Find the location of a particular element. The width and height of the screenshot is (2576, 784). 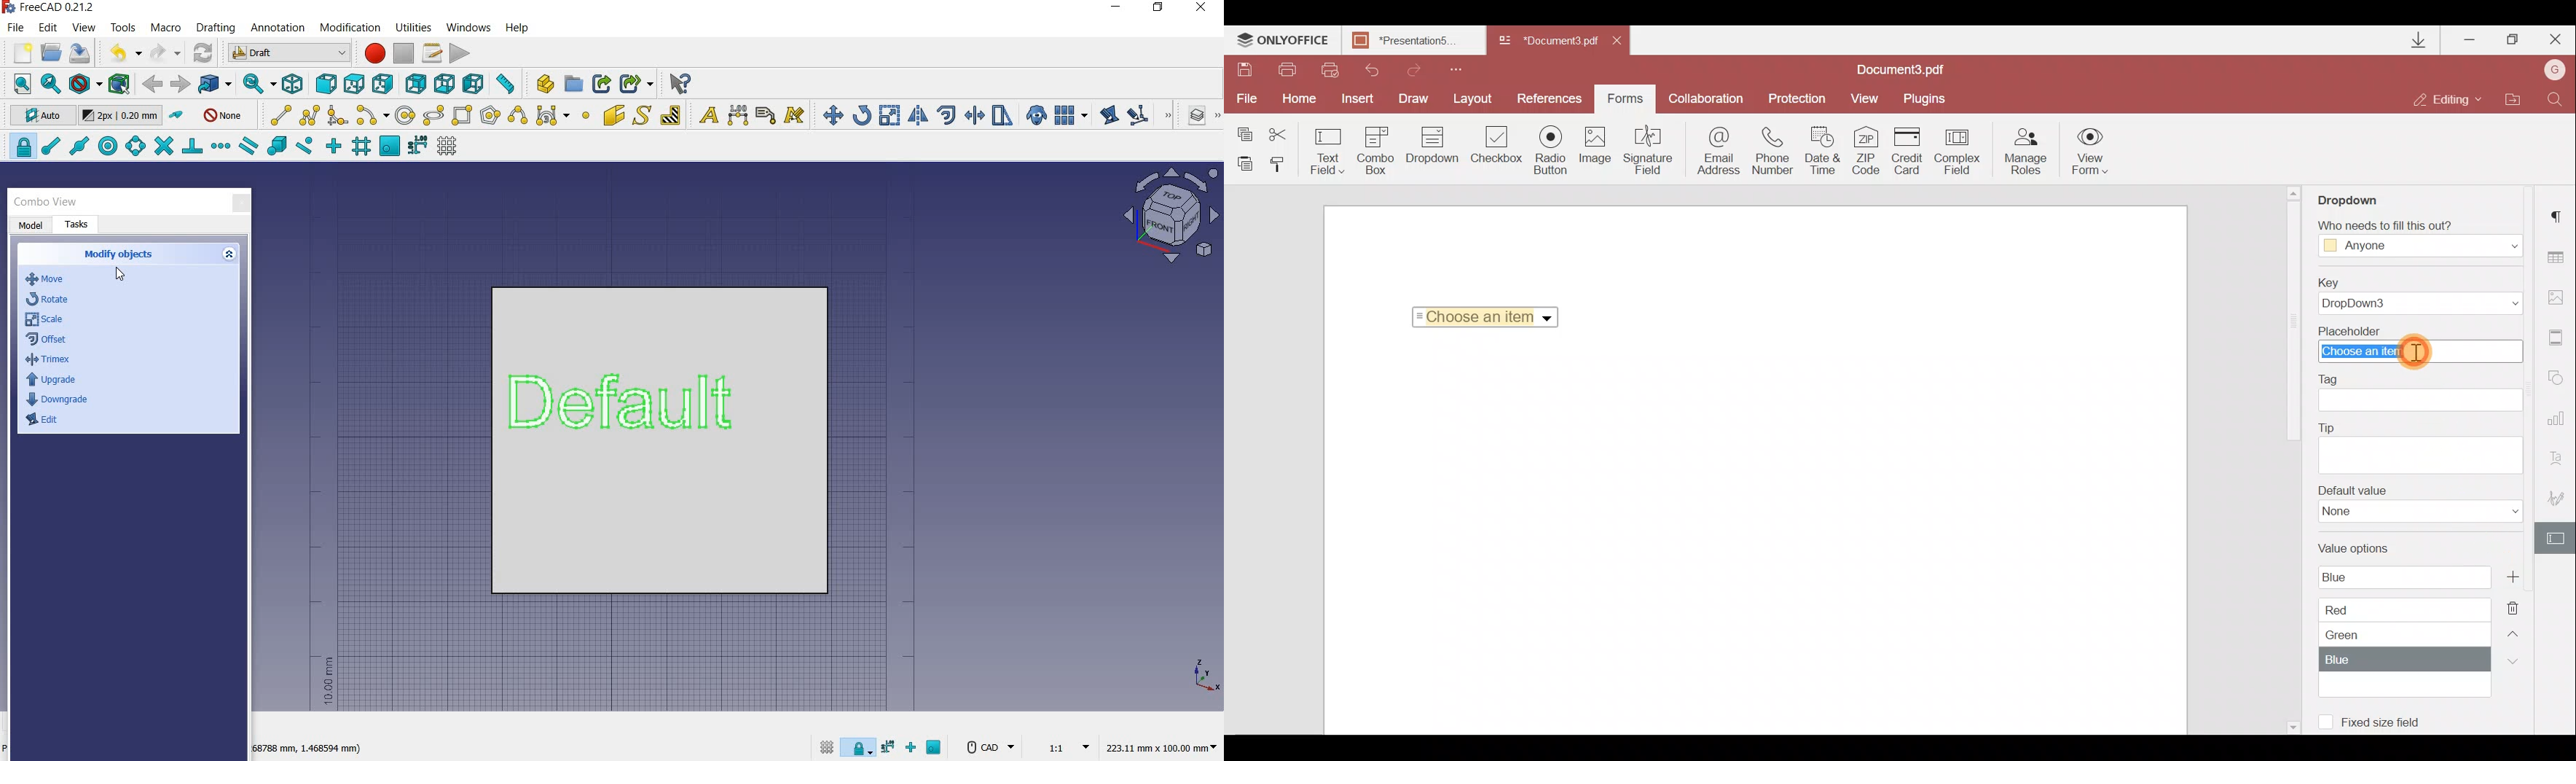

refresh is located at coordinates (204, 51).